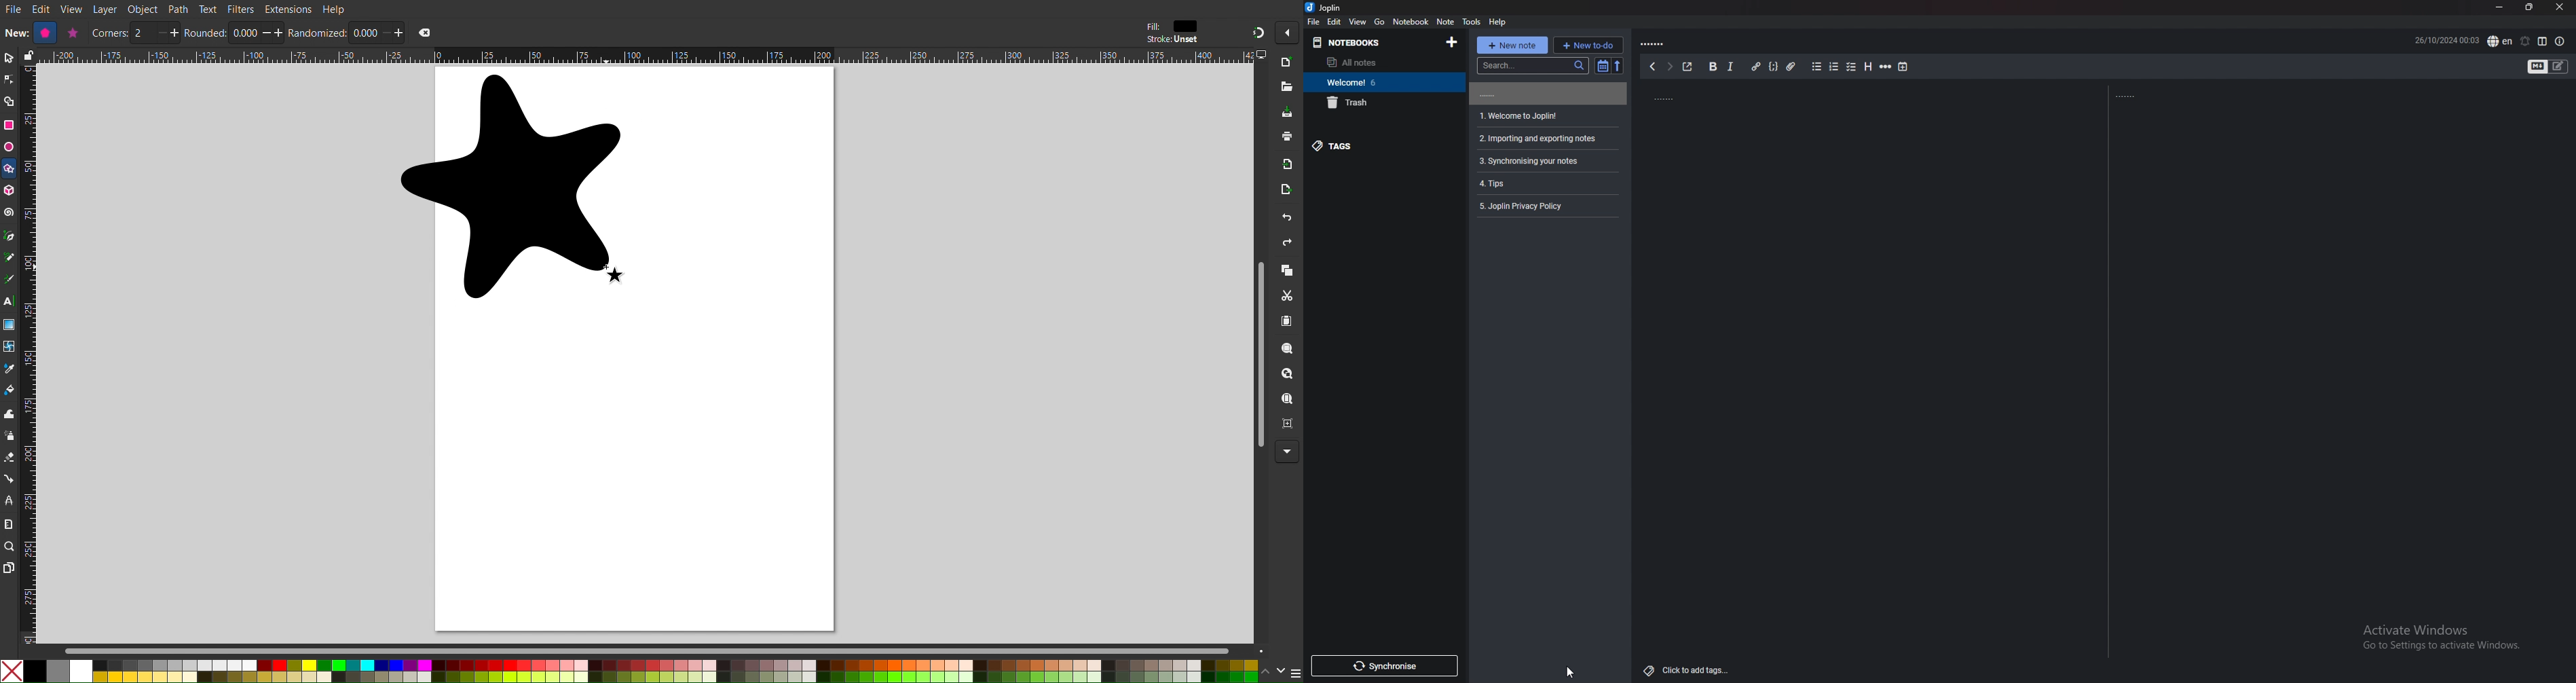 This screenshot has height=700, width=2576. What do you see at coordinates (1287, 191) in the screenshot?
I see `Open Export` at bounding box center [1287, 191].